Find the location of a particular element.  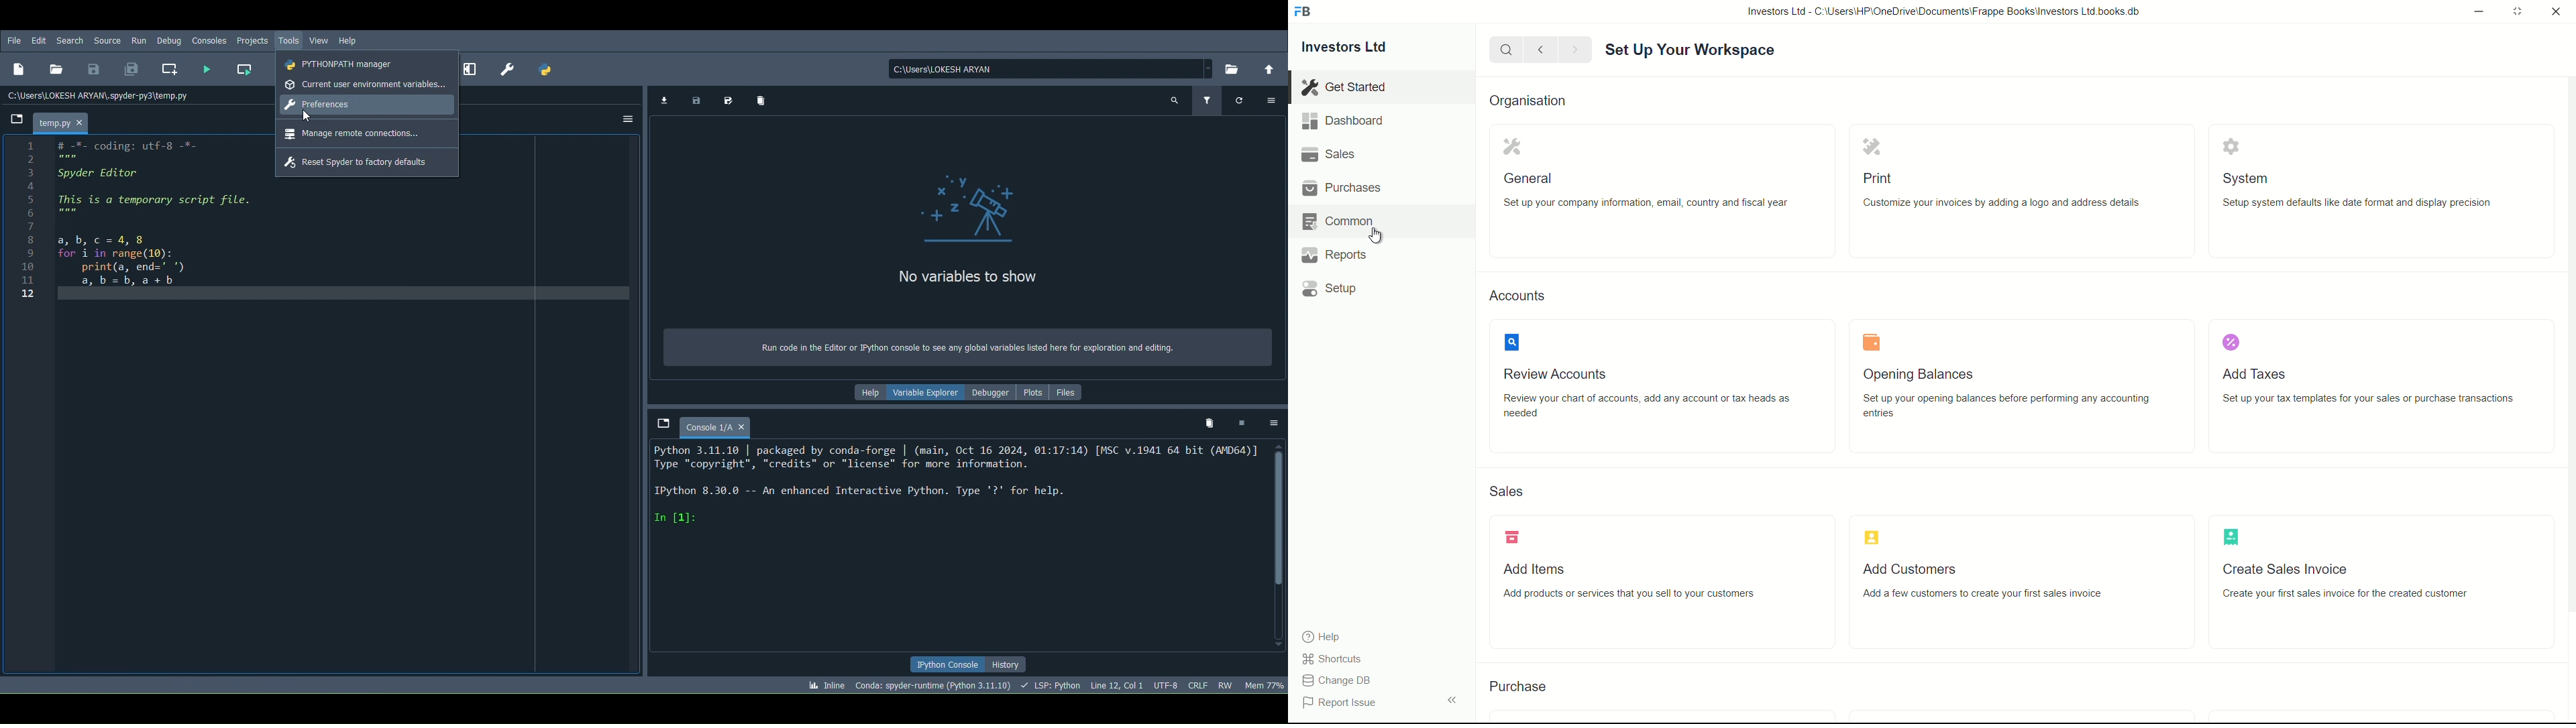

Save data as is located at coordinates (725, 99).